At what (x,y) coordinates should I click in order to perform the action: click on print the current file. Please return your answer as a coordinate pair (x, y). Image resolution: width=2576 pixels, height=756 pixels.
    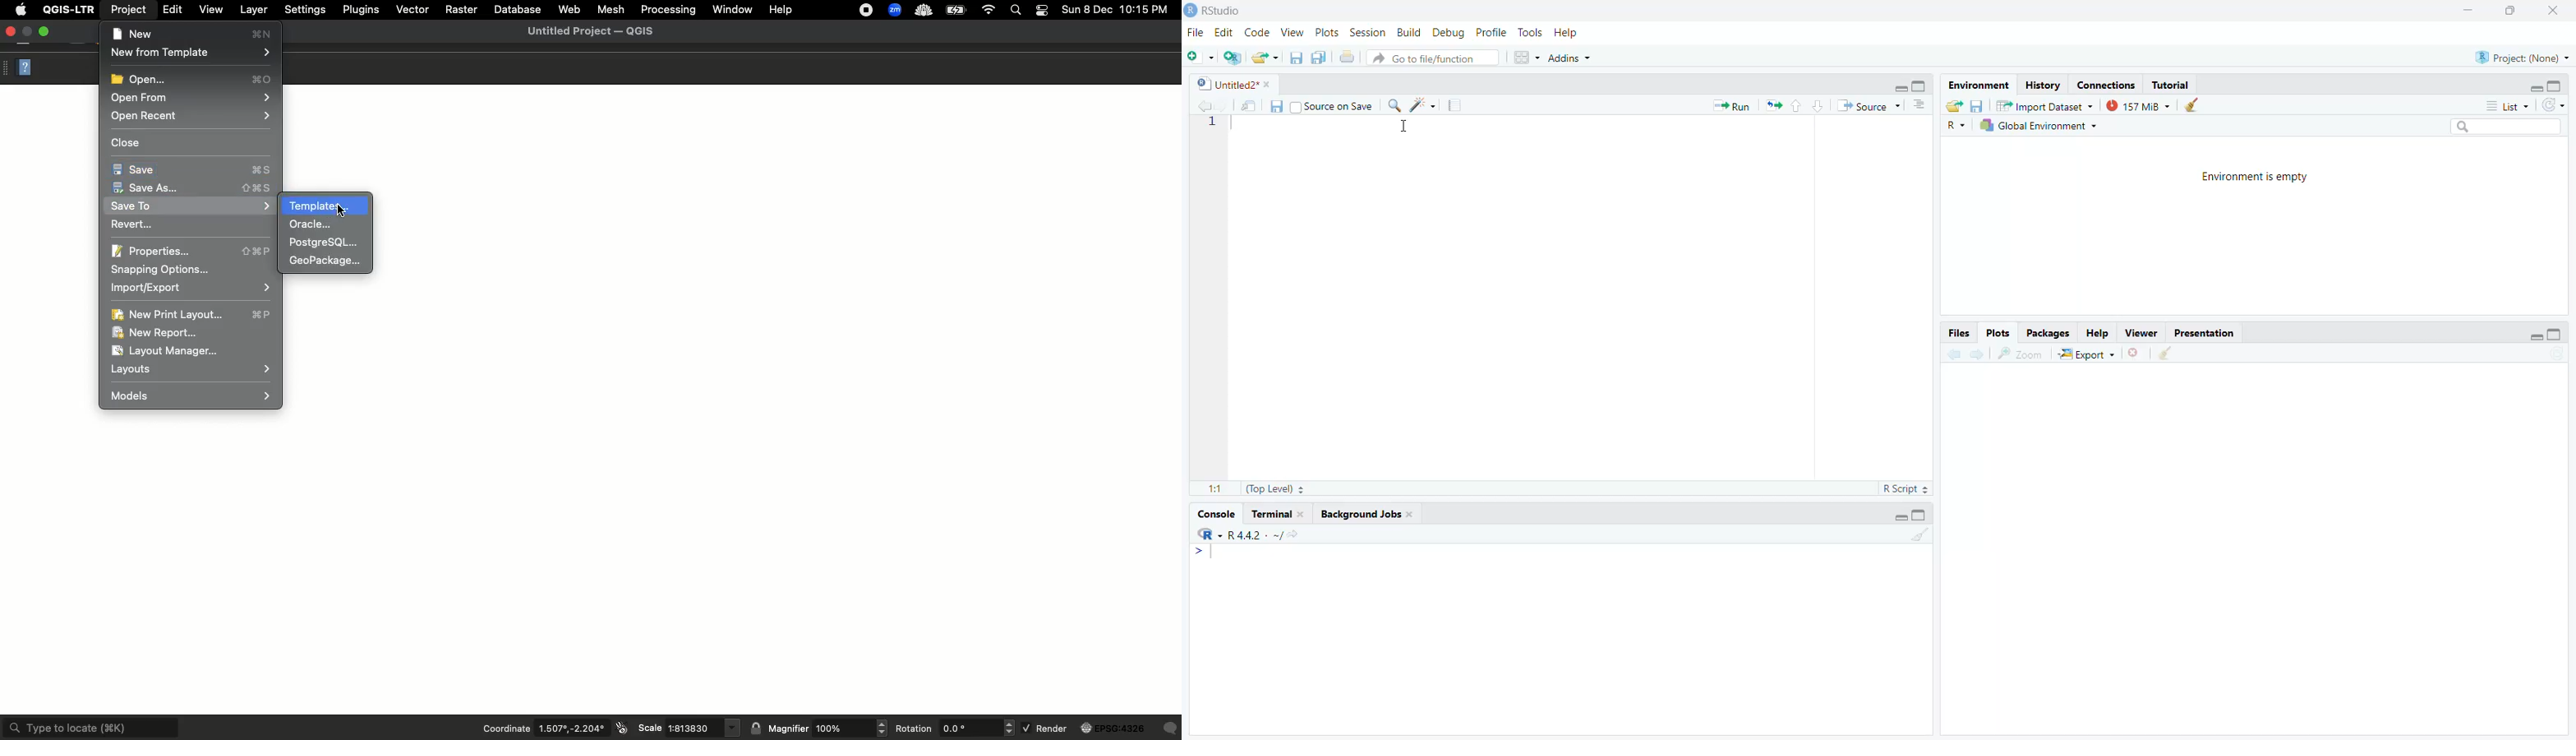
    Looking at the image, I should click on (1347, 59).